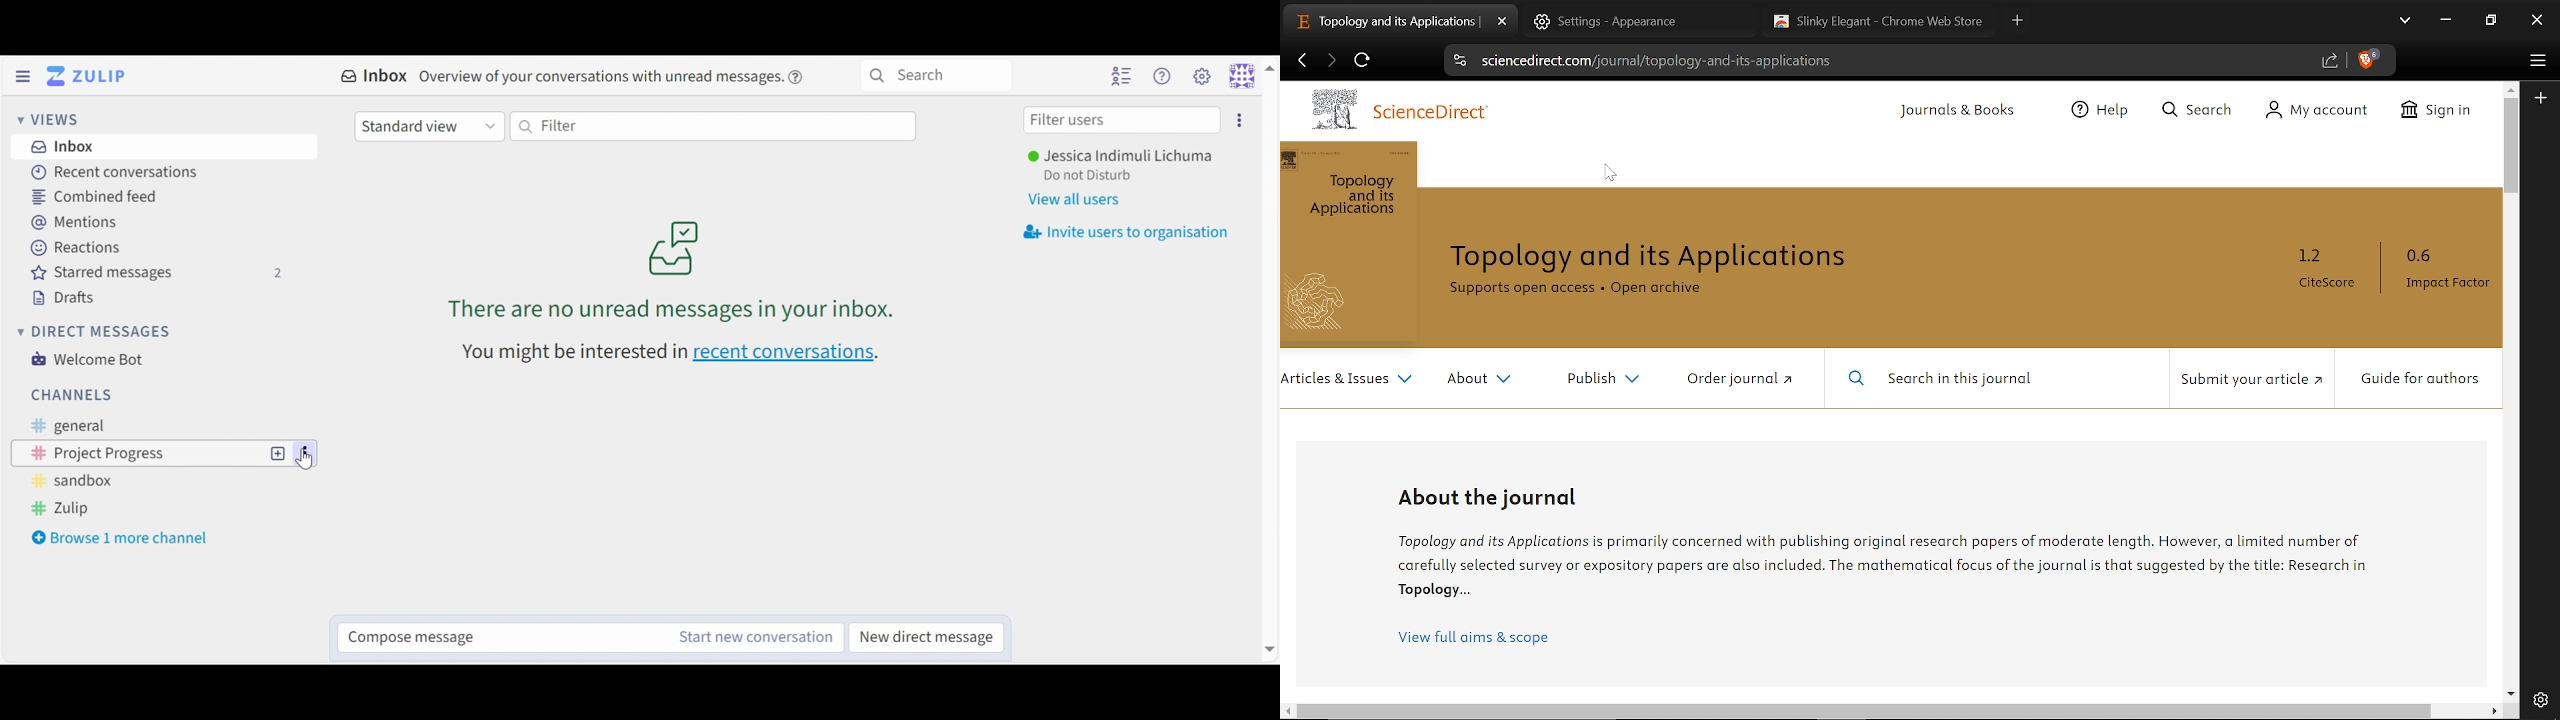 The width and height of the screenshot is (2576, 728). I want to click on Cursor, so click(1609, 173).